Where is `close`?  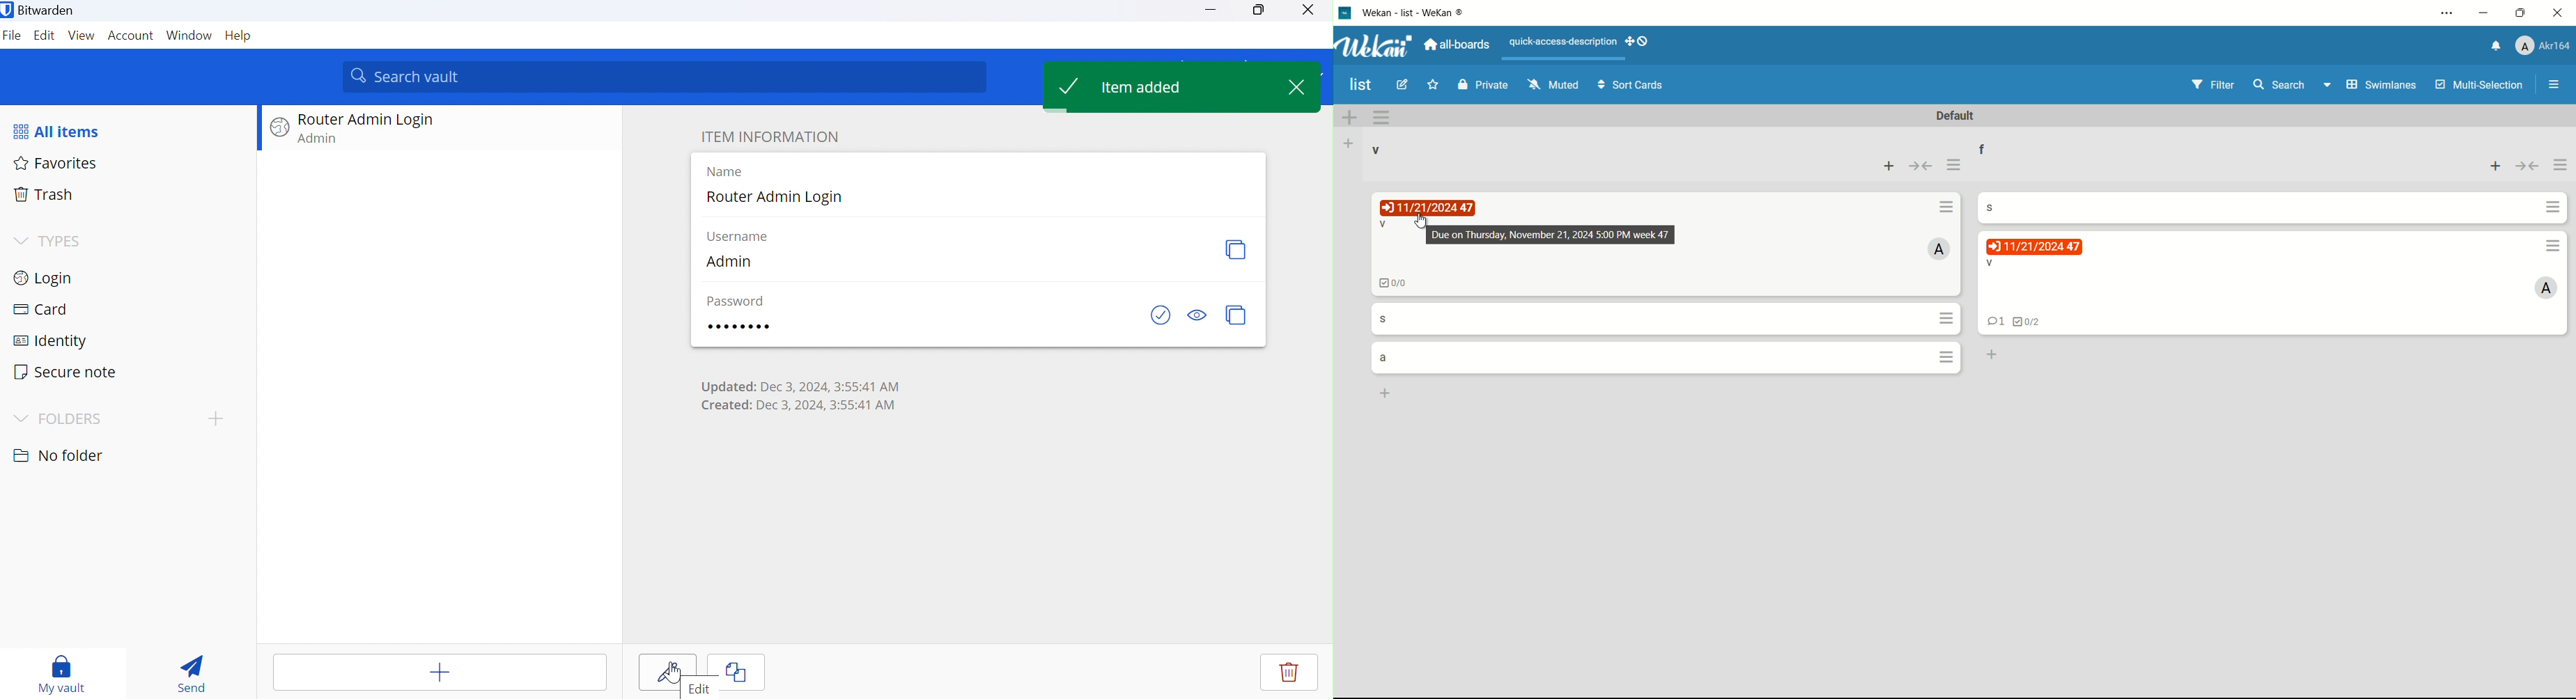
close is located at coordinates (1307, 11).